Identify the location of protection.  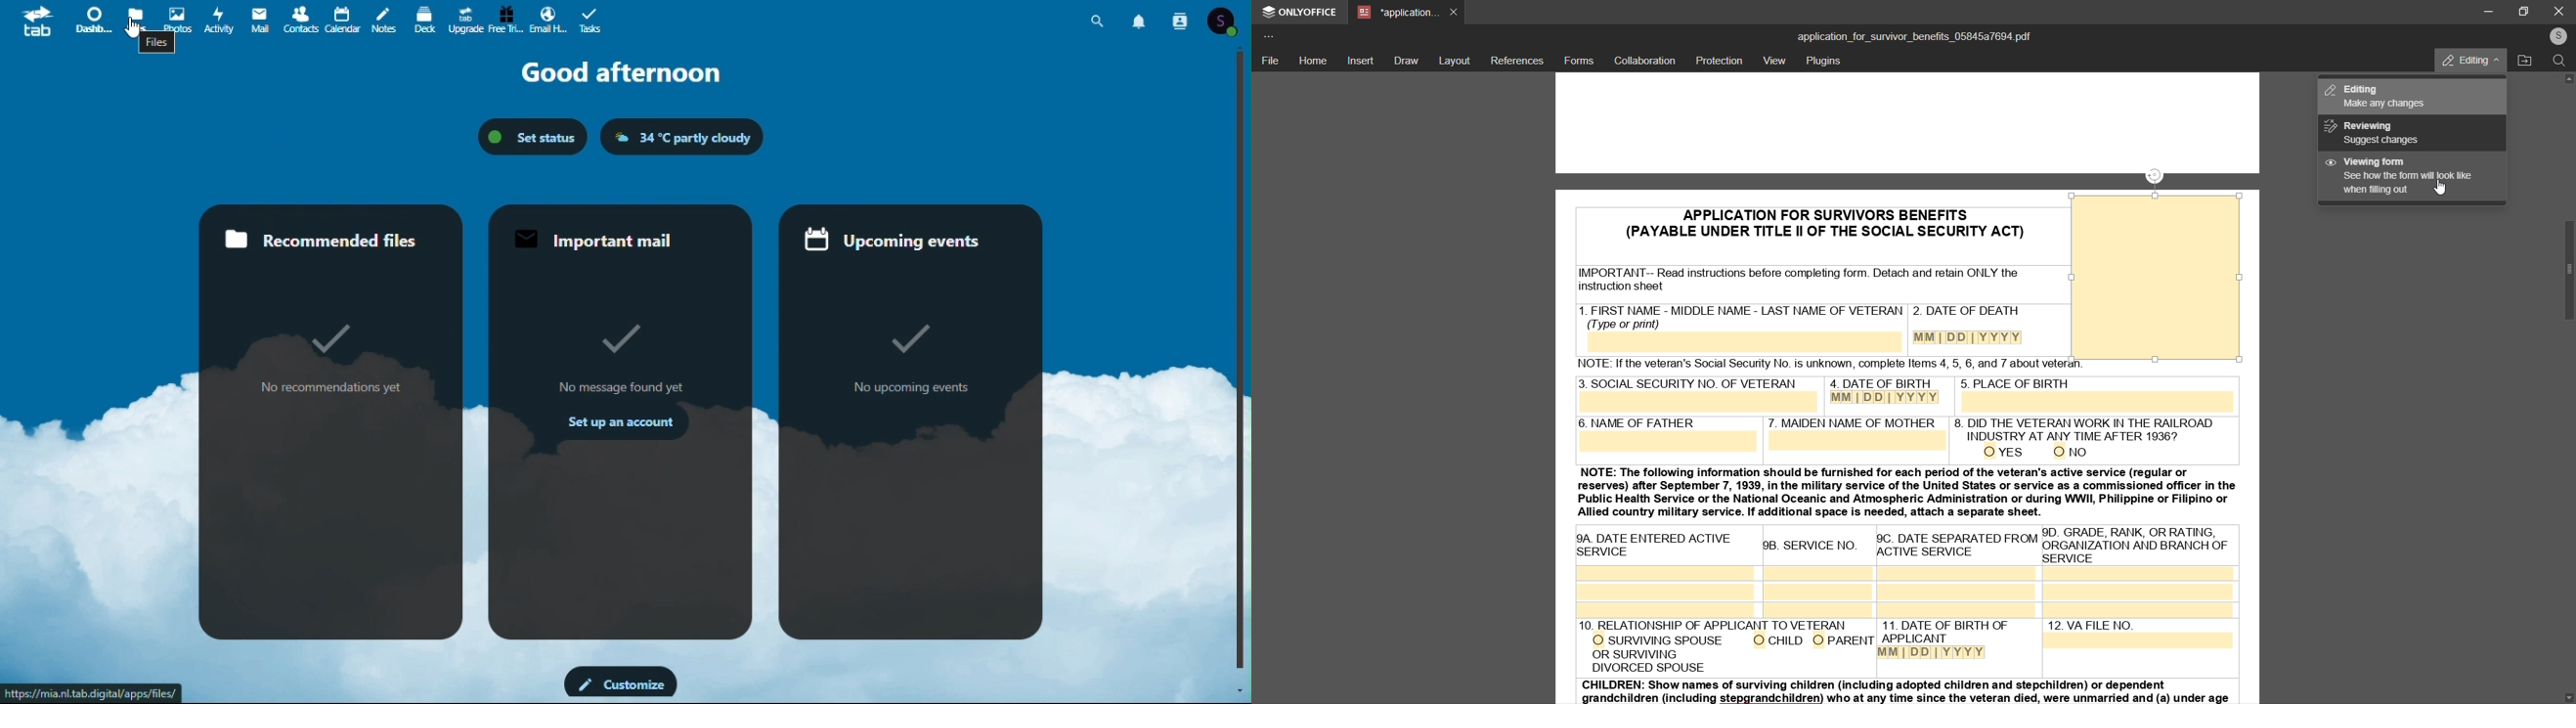
(1720, 60).